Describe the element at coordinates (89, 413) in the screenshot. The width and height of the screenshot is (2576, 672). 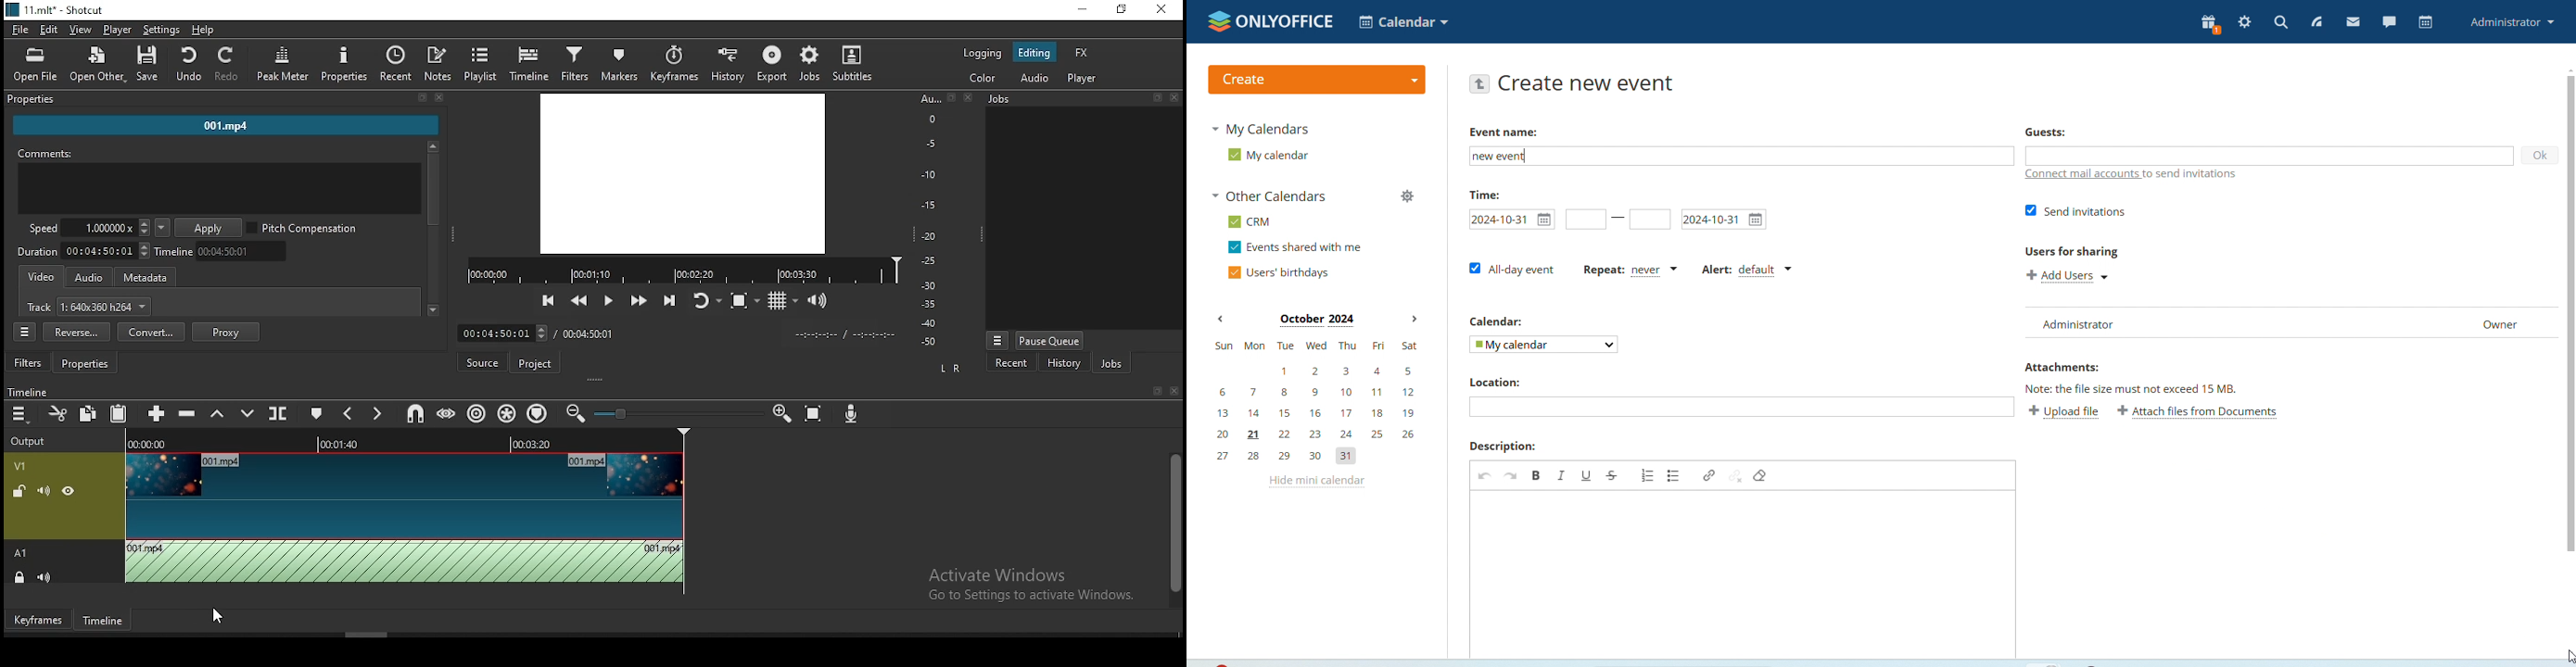
I see `copy` at that location.